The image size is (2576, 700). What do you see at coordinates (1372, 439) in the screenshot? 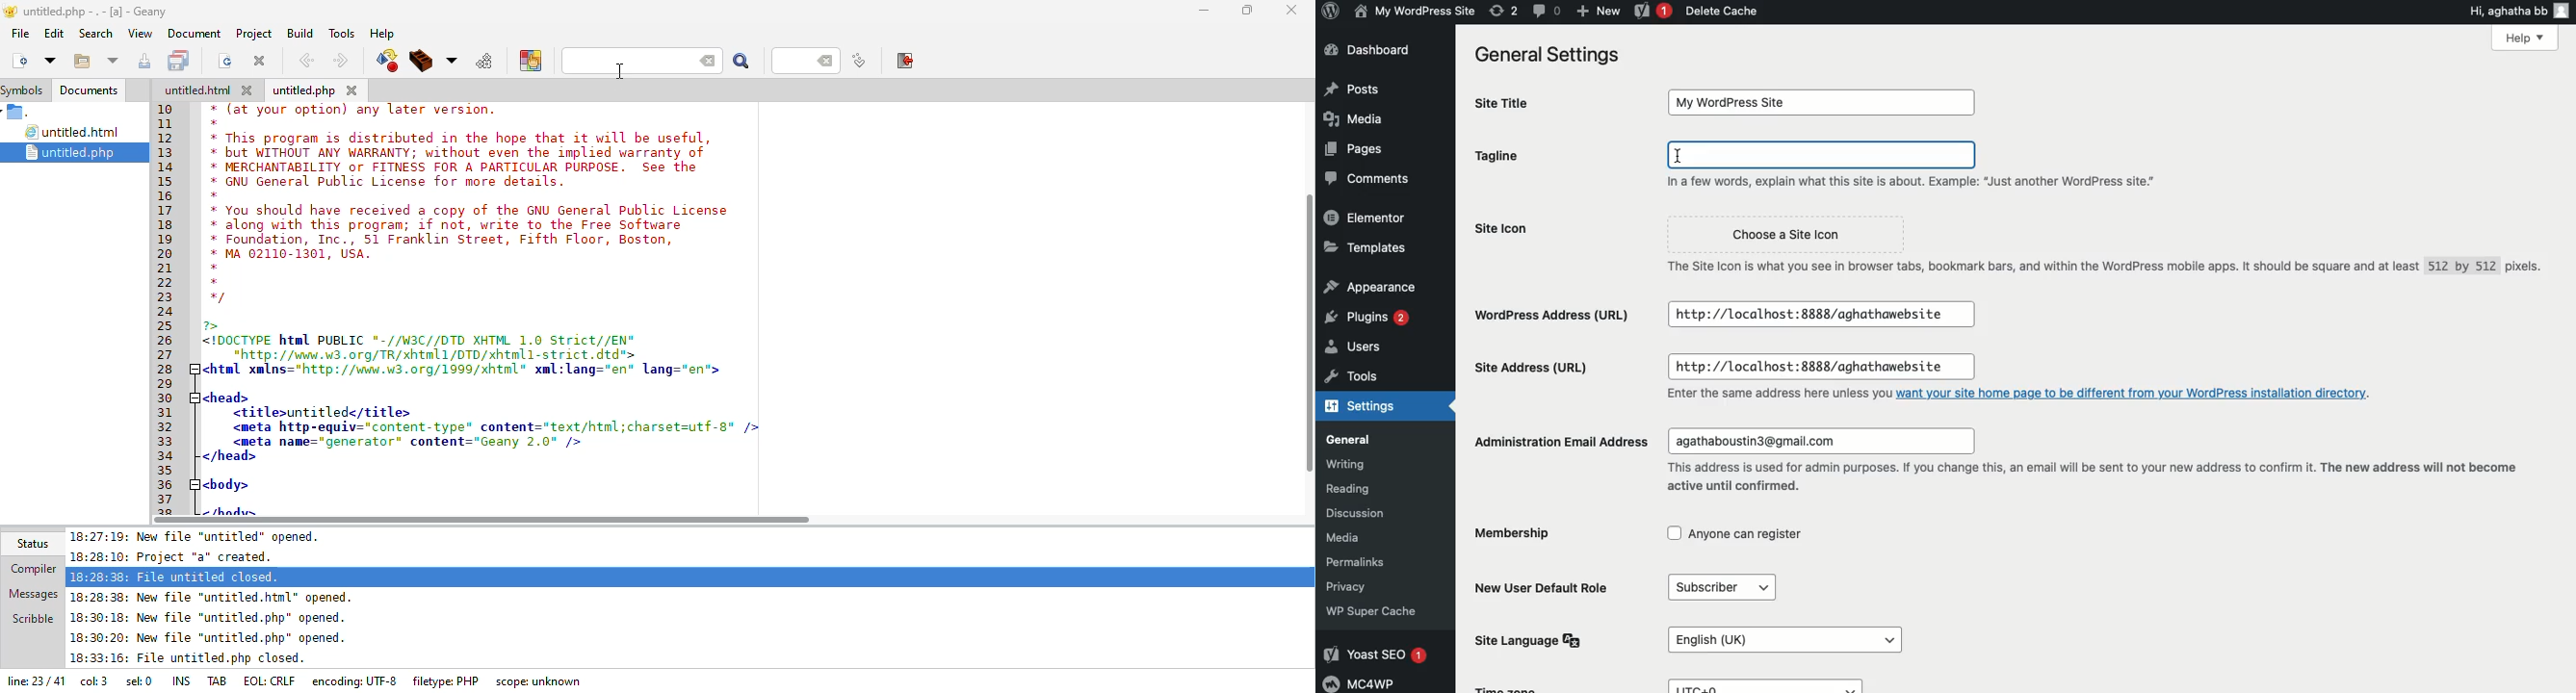
I see `General` at bounding box center [1372, 439].